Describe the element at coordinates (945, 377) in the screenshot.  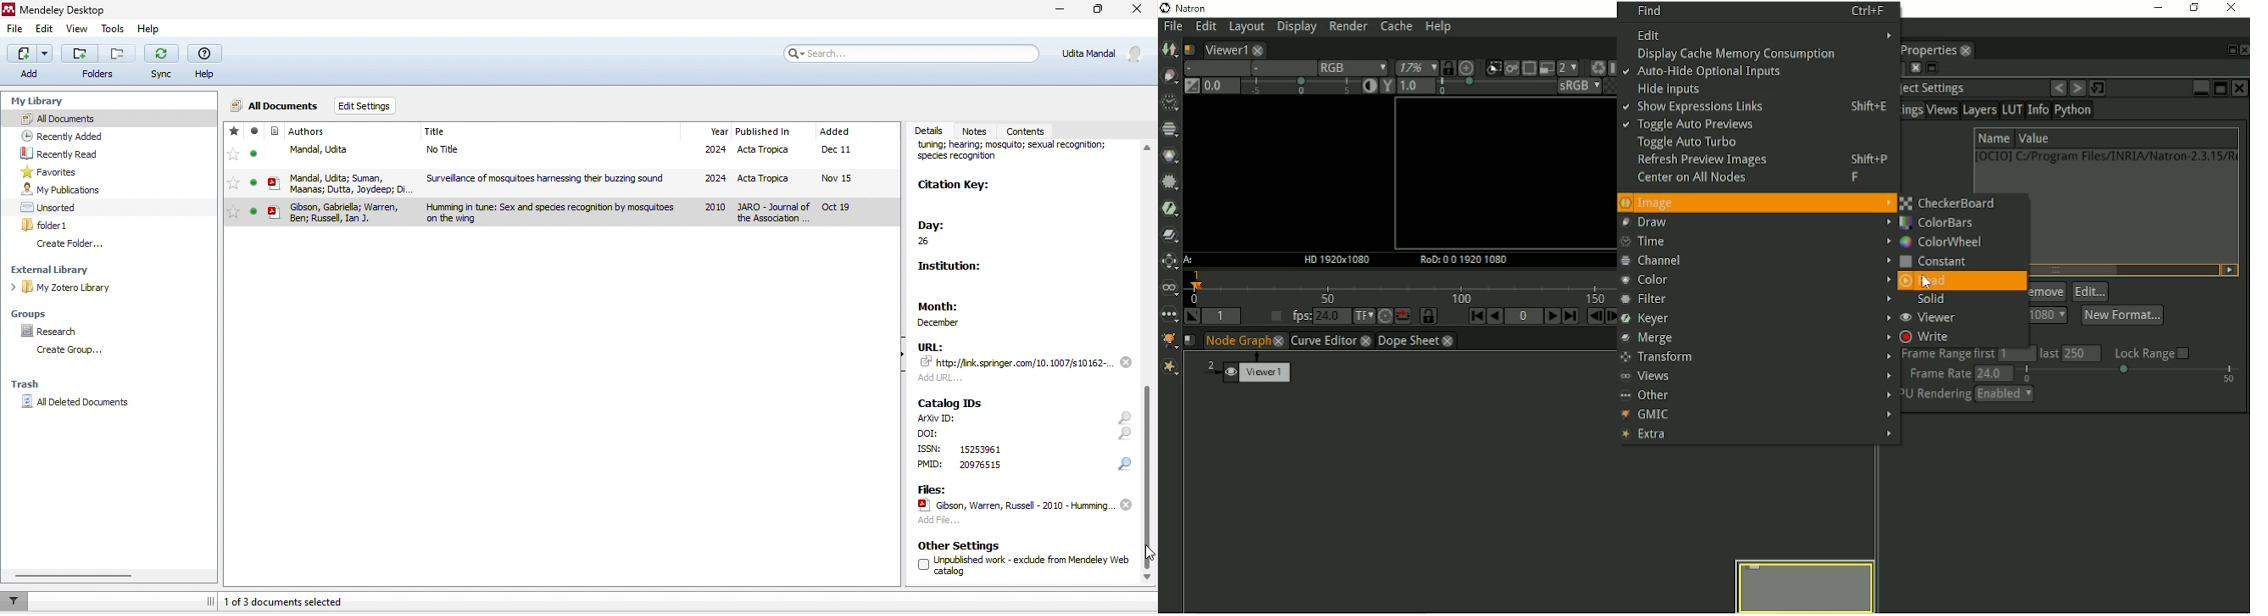
I see `add` at that location.